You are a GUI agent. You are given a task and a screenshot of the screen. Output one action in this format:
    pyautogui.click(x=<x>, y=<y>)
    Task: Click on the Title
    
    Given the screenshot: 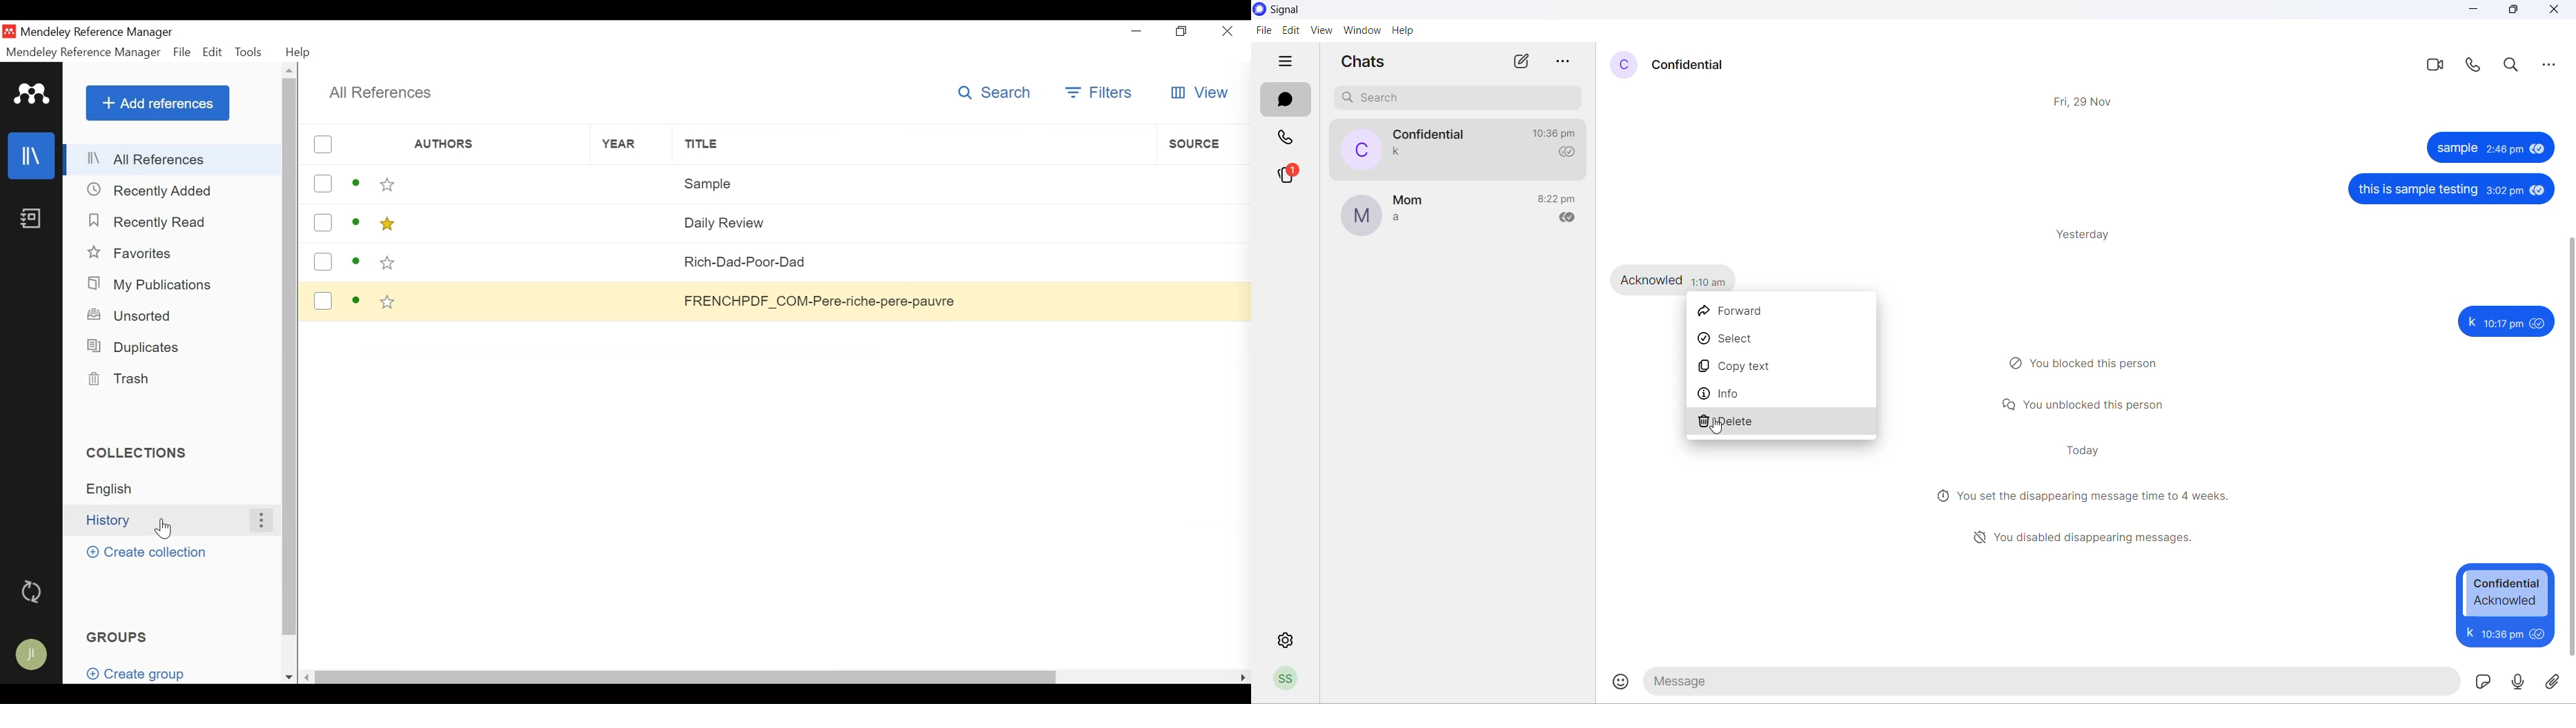 What is the action you would take?
    pyautogui.click(x=914, y=144)
    